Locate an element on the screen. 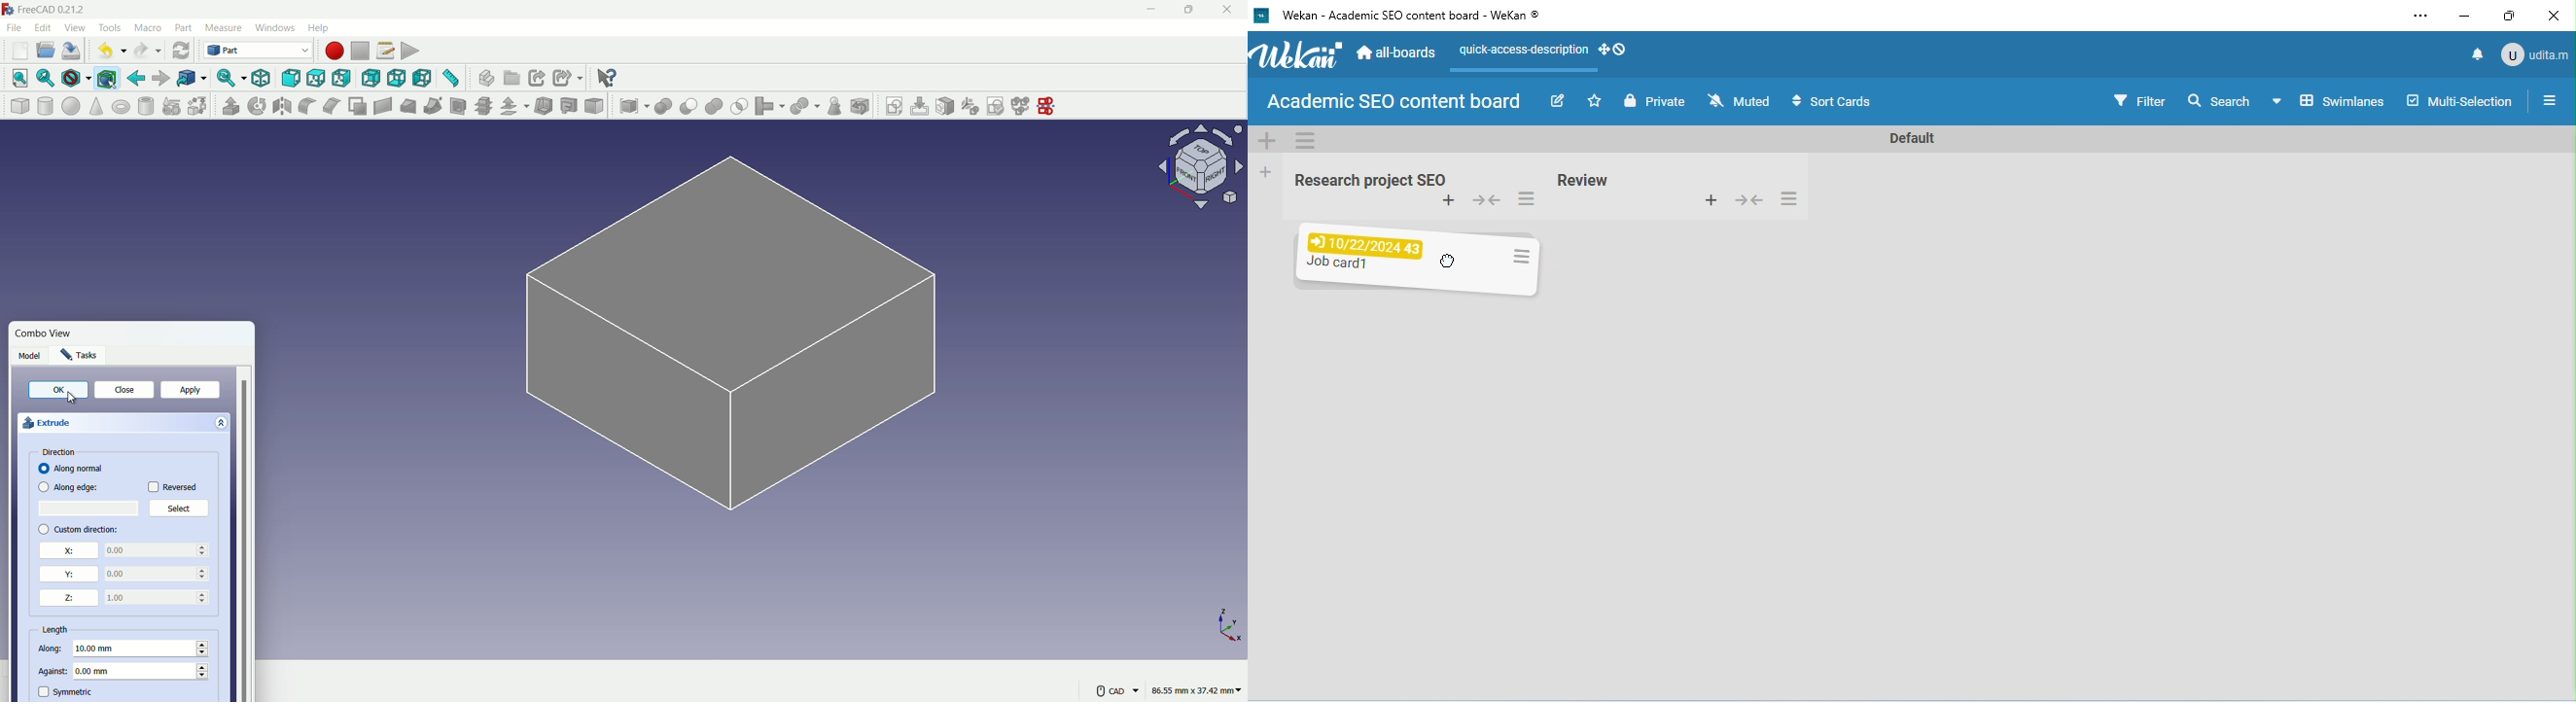 The width and height of the screenshot is (2576, 728). z direction is located at coordinates (67, 599).